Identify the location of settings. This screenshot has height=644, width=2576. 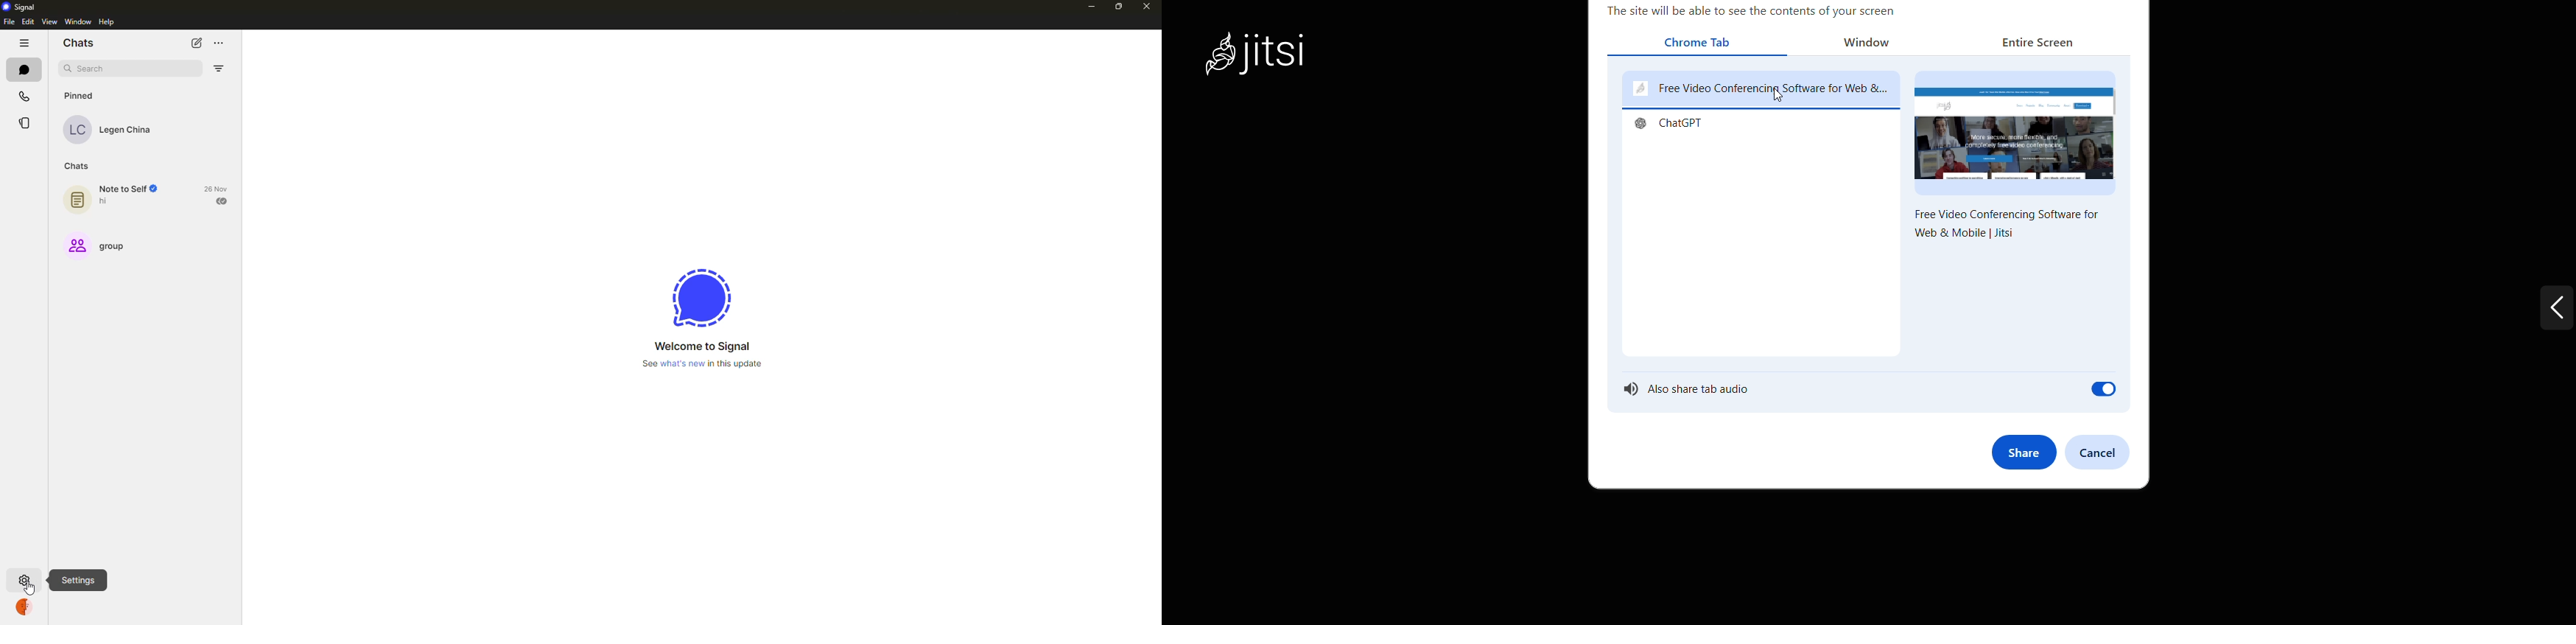
(22, 579).